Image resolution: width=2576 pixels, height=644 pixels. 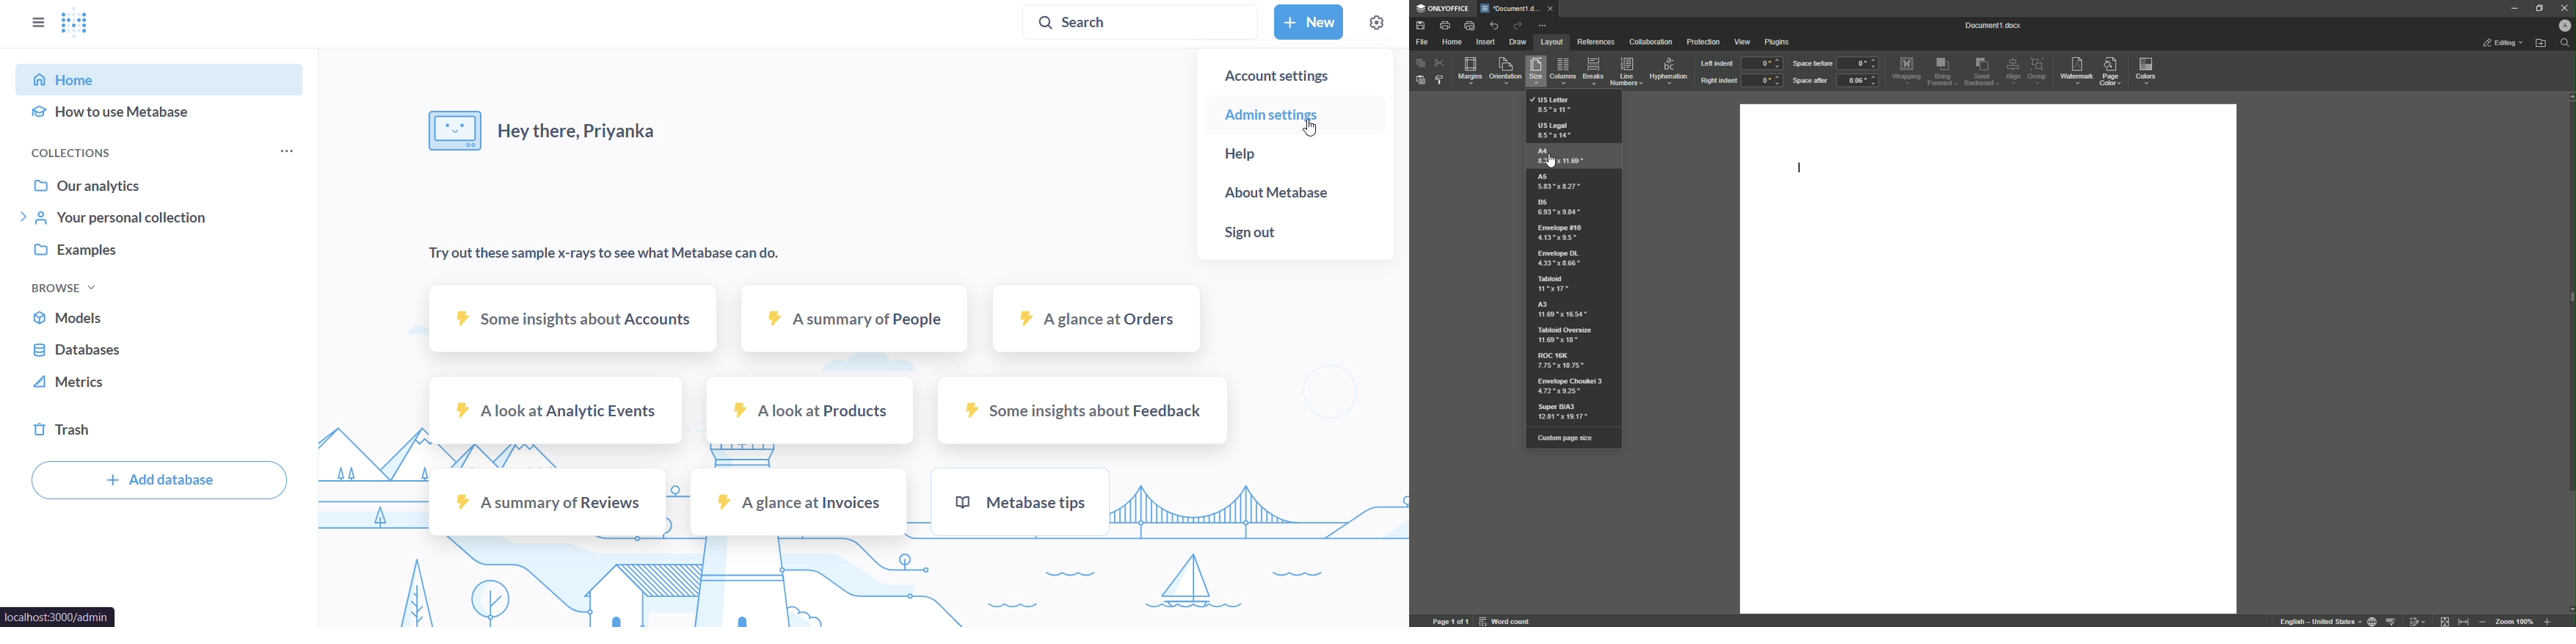 What do you see at coordinates (2514, 621) in the screenshot?
I see `Zoom 100%` at bounding box center [2514, 621].